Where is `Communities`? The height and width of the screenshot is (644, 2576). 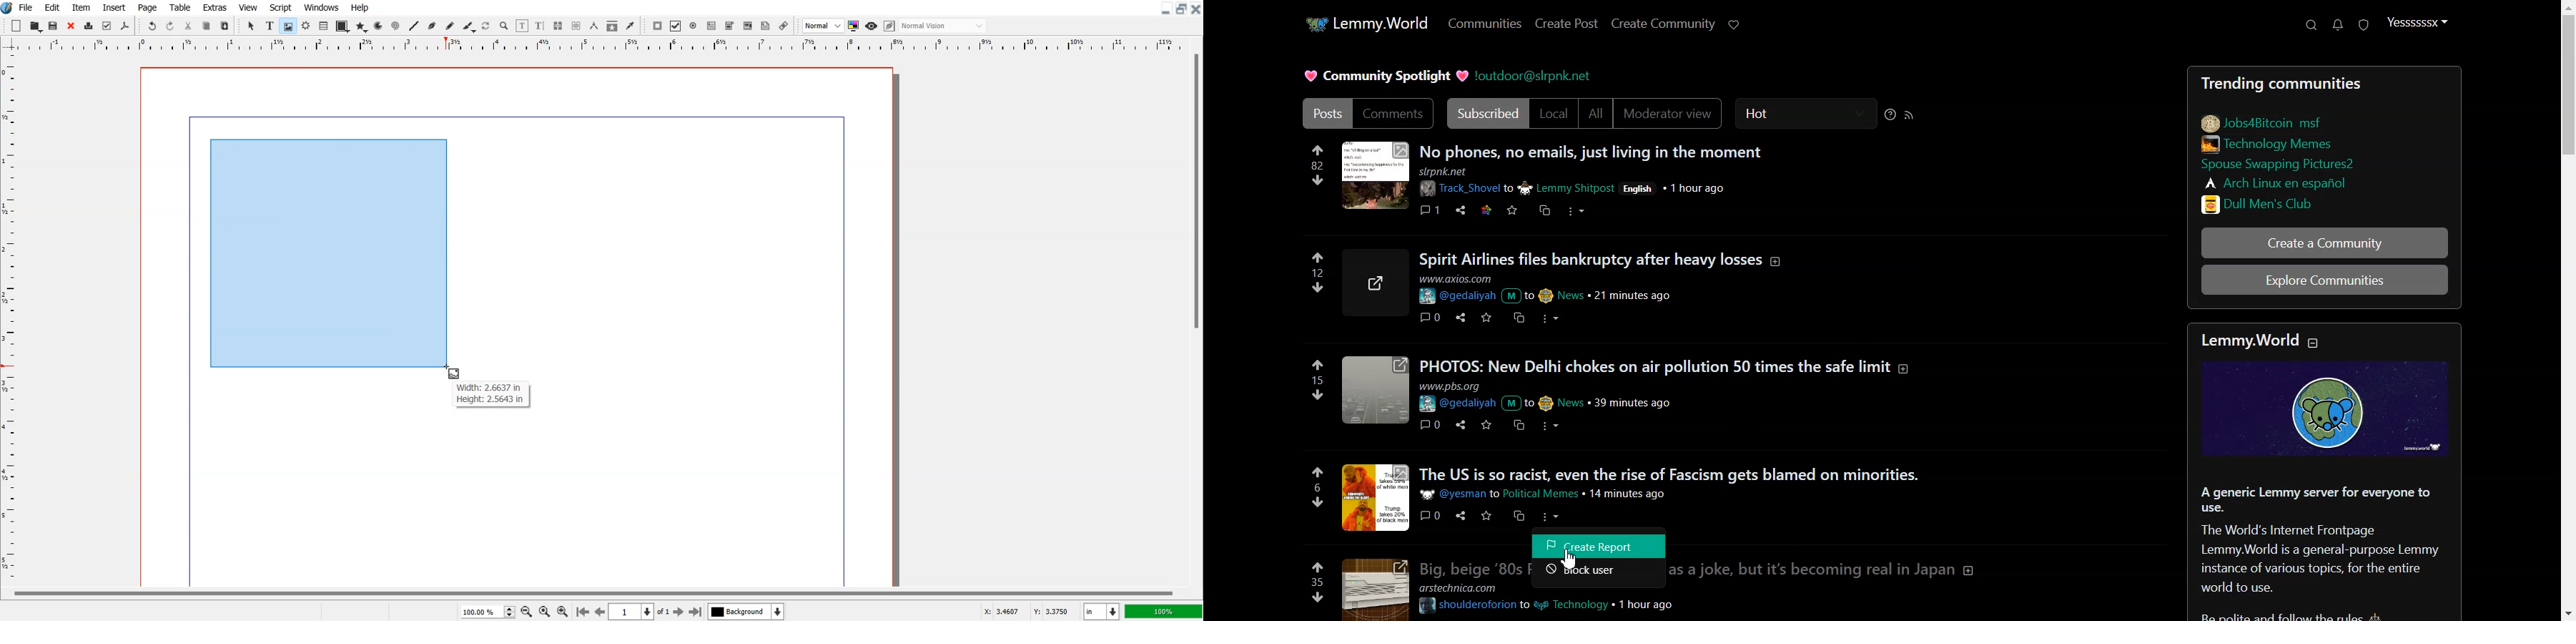
Communities is located at coordinates (1484, 24).